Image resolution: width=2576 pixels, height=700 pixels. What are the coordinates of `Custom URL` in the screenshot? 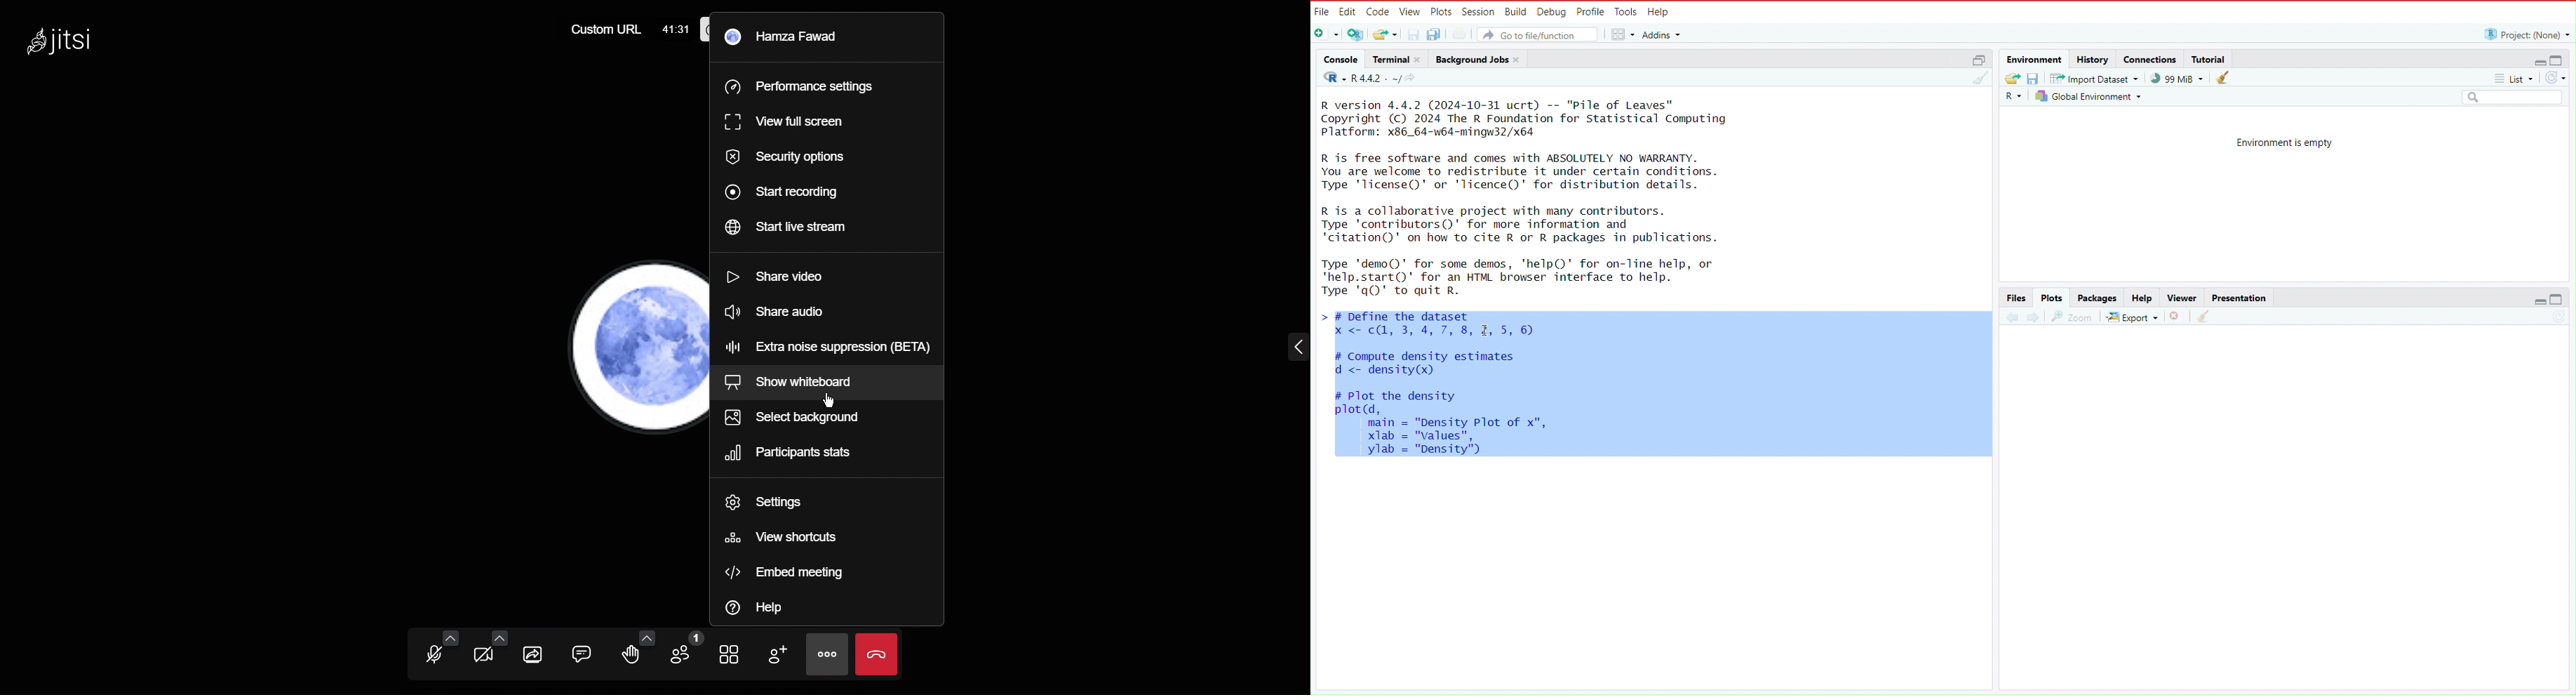 It's located at (603, 28).